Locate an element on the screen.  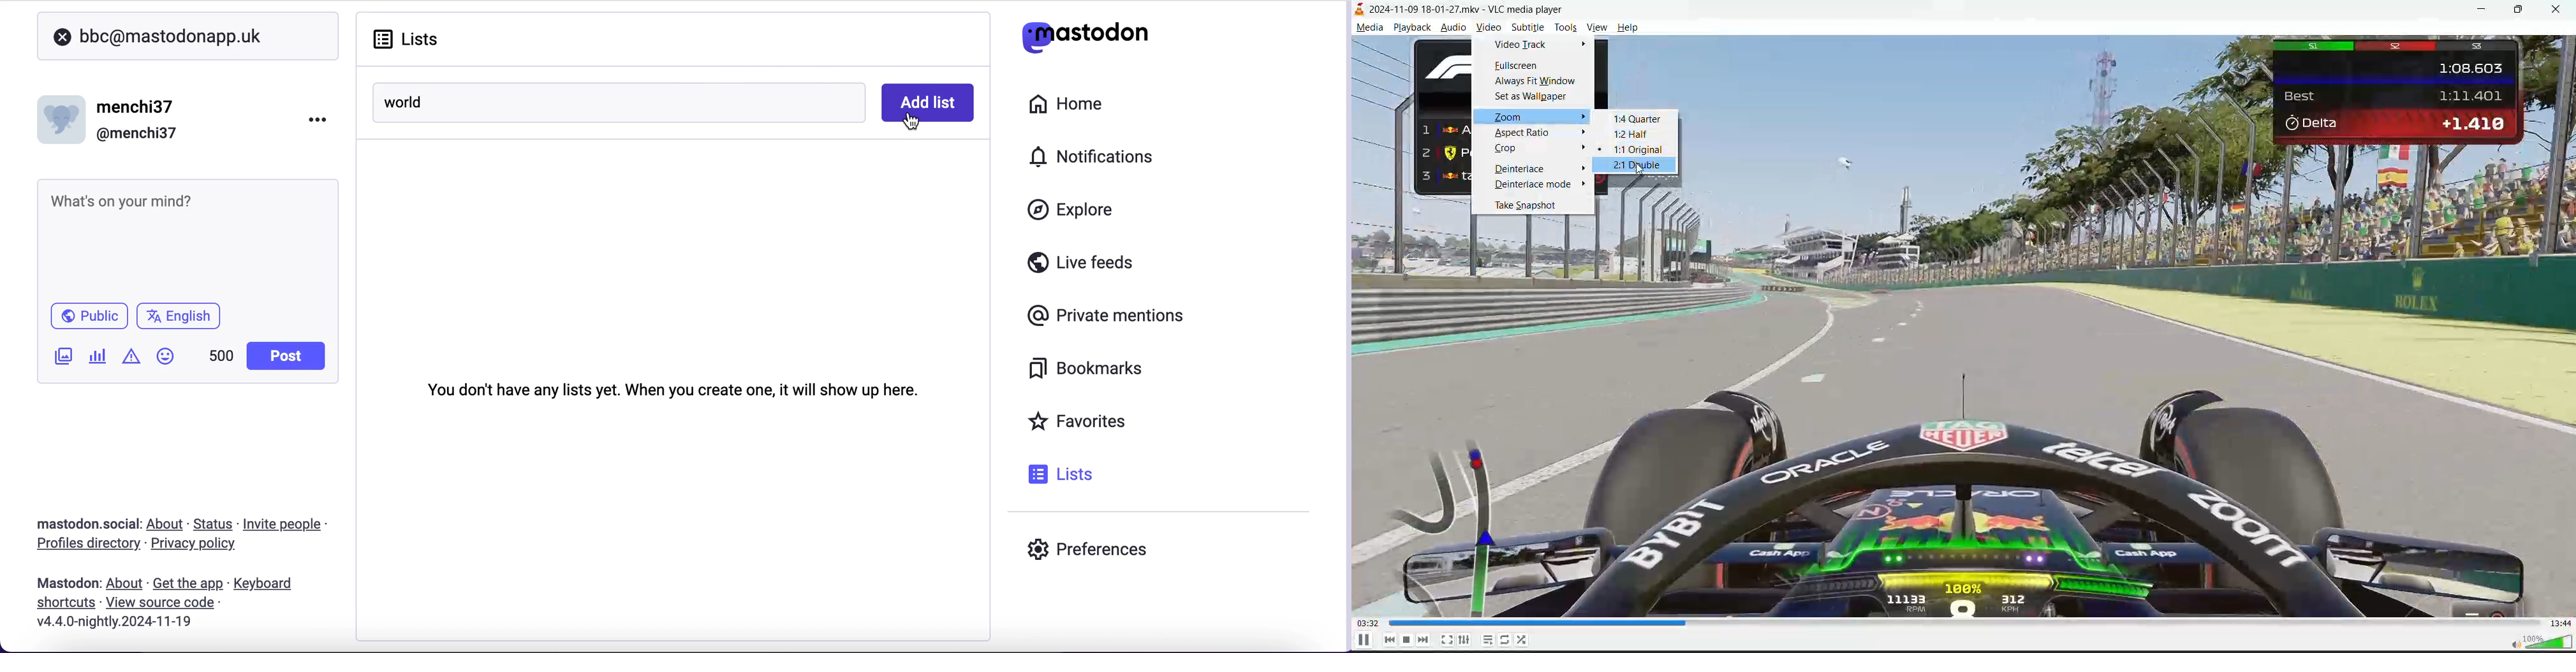
mastodon is located at coordinates (68, 583).